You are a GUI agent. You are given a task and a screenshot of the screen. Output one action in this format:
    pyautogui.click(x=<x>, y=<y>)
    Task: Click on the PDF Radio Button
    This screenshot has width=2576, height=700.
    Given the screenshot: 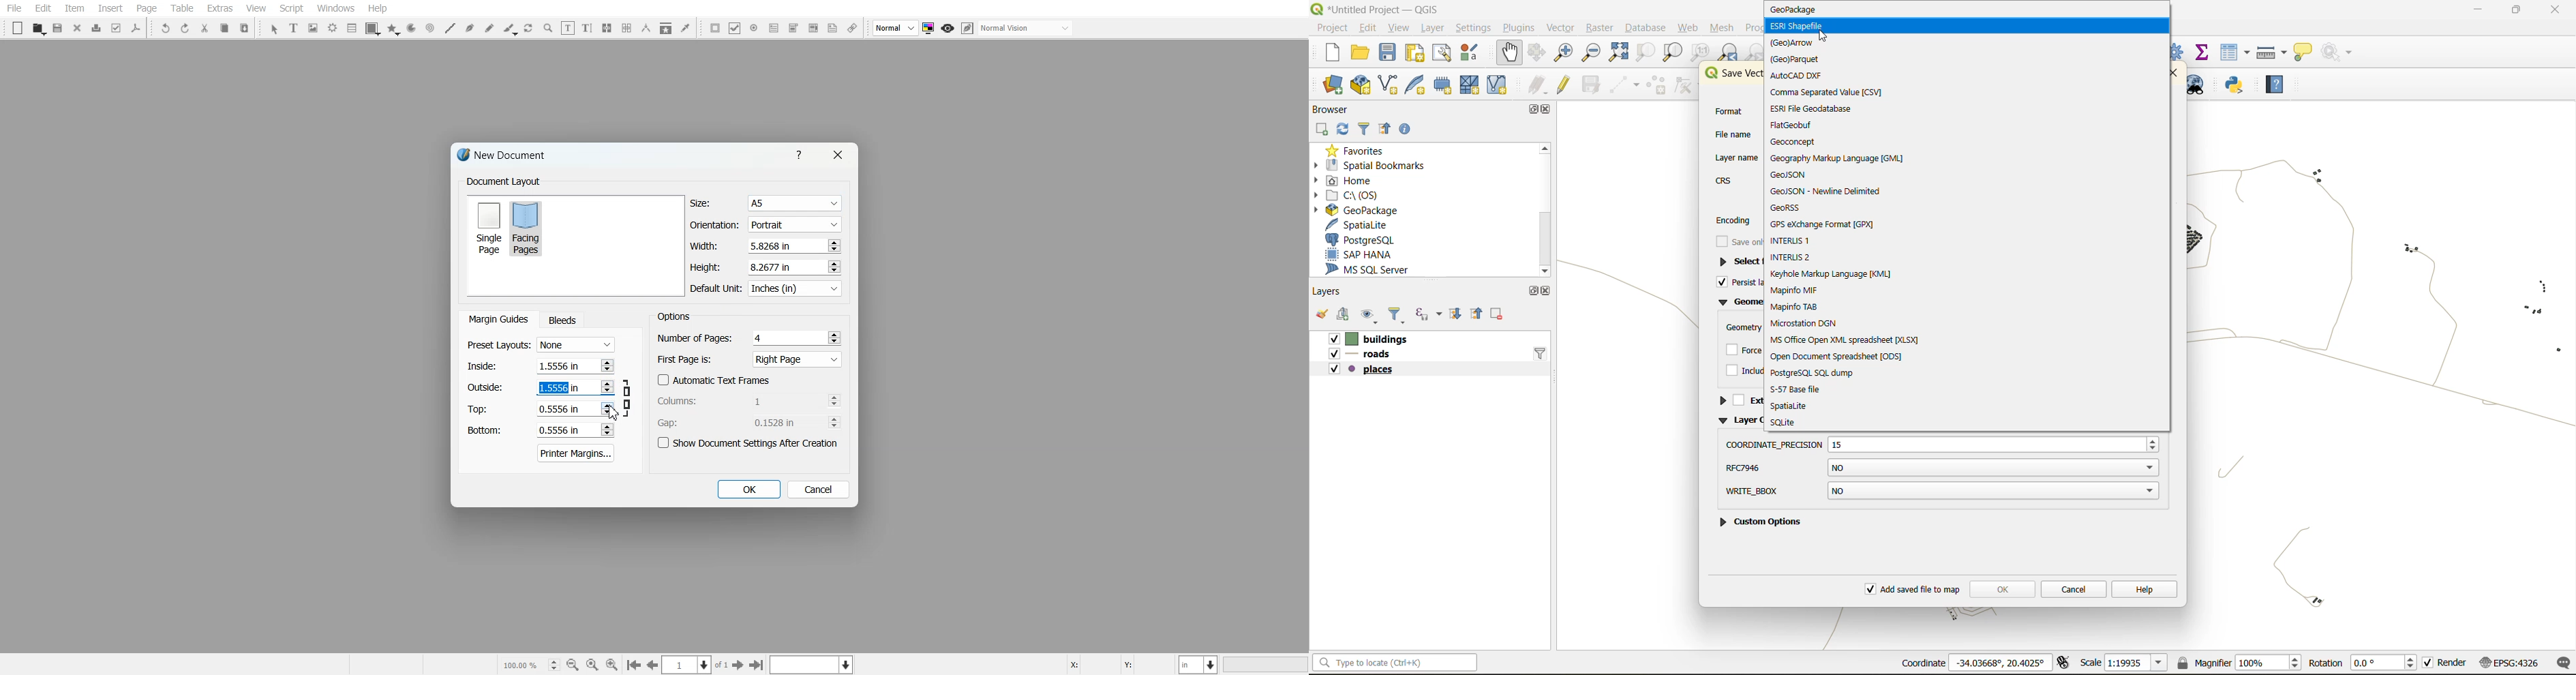 What is the action you would take?
    pyautogui.click(x=754, y=28)
    